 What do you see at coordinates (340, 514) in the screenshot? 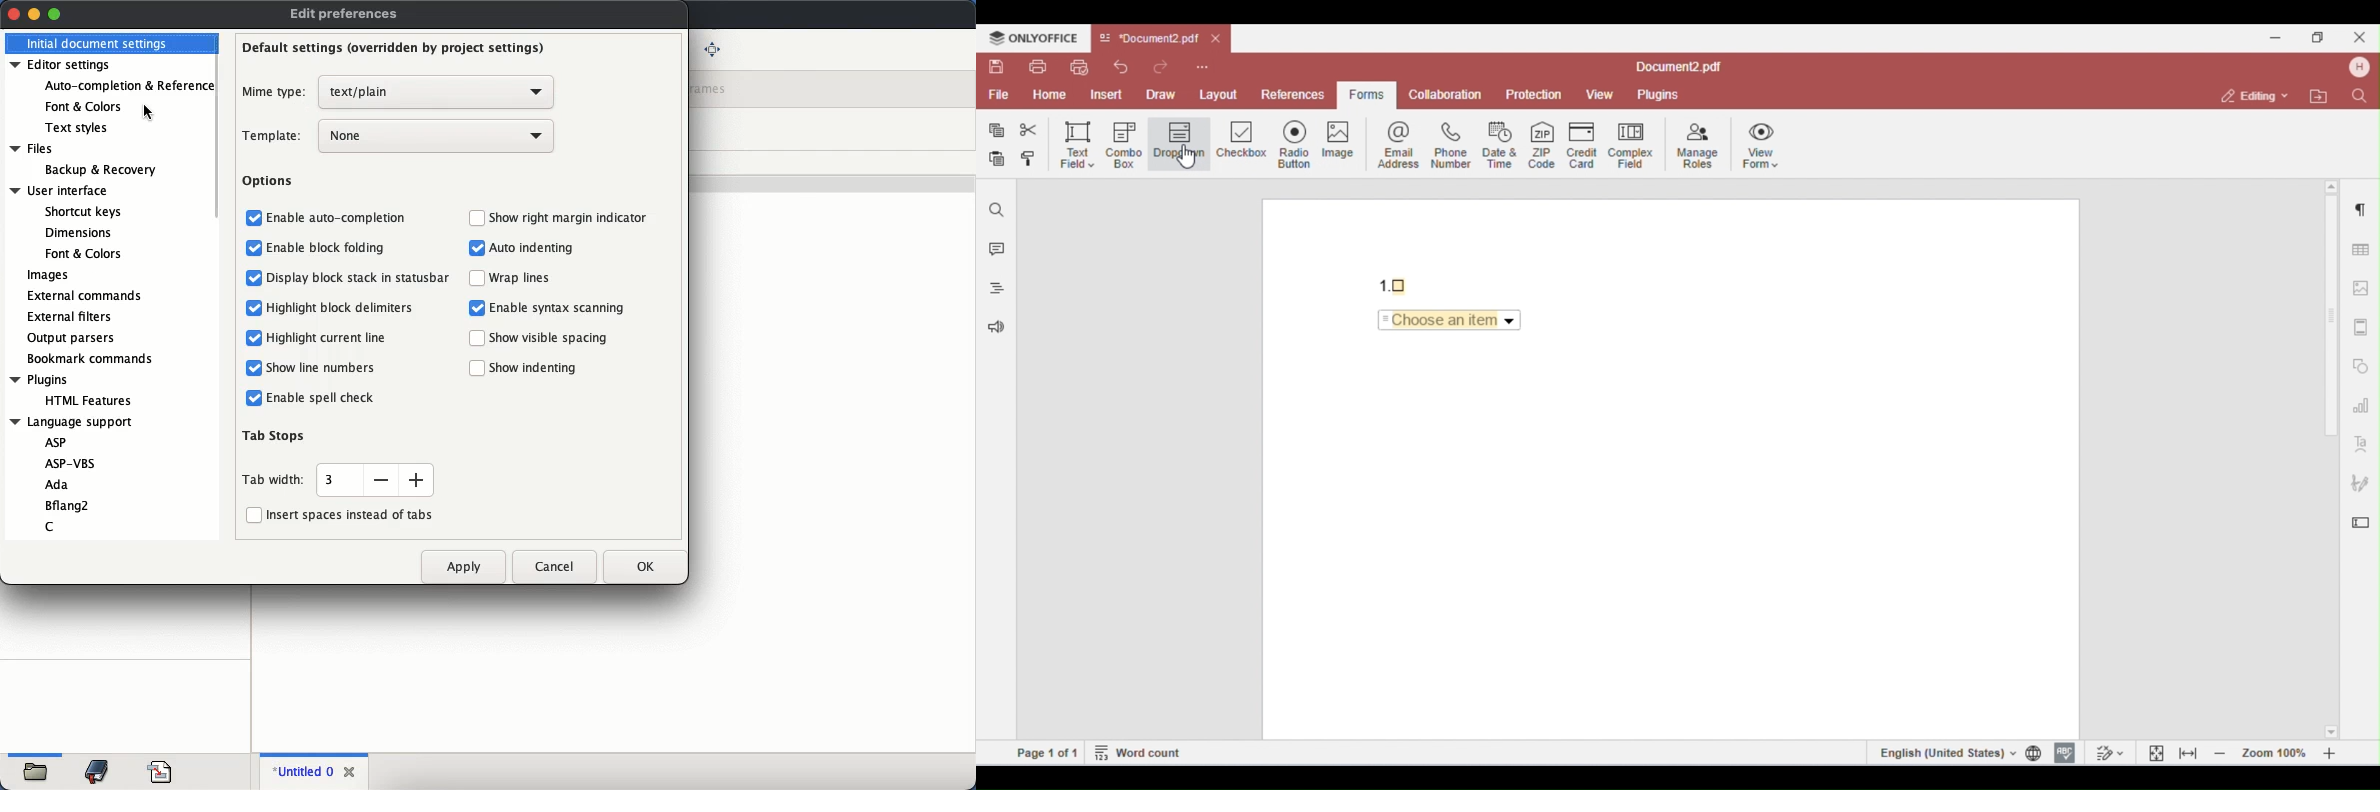
I see `insert spaces instead of tabs` at bounding box center [340, 514].